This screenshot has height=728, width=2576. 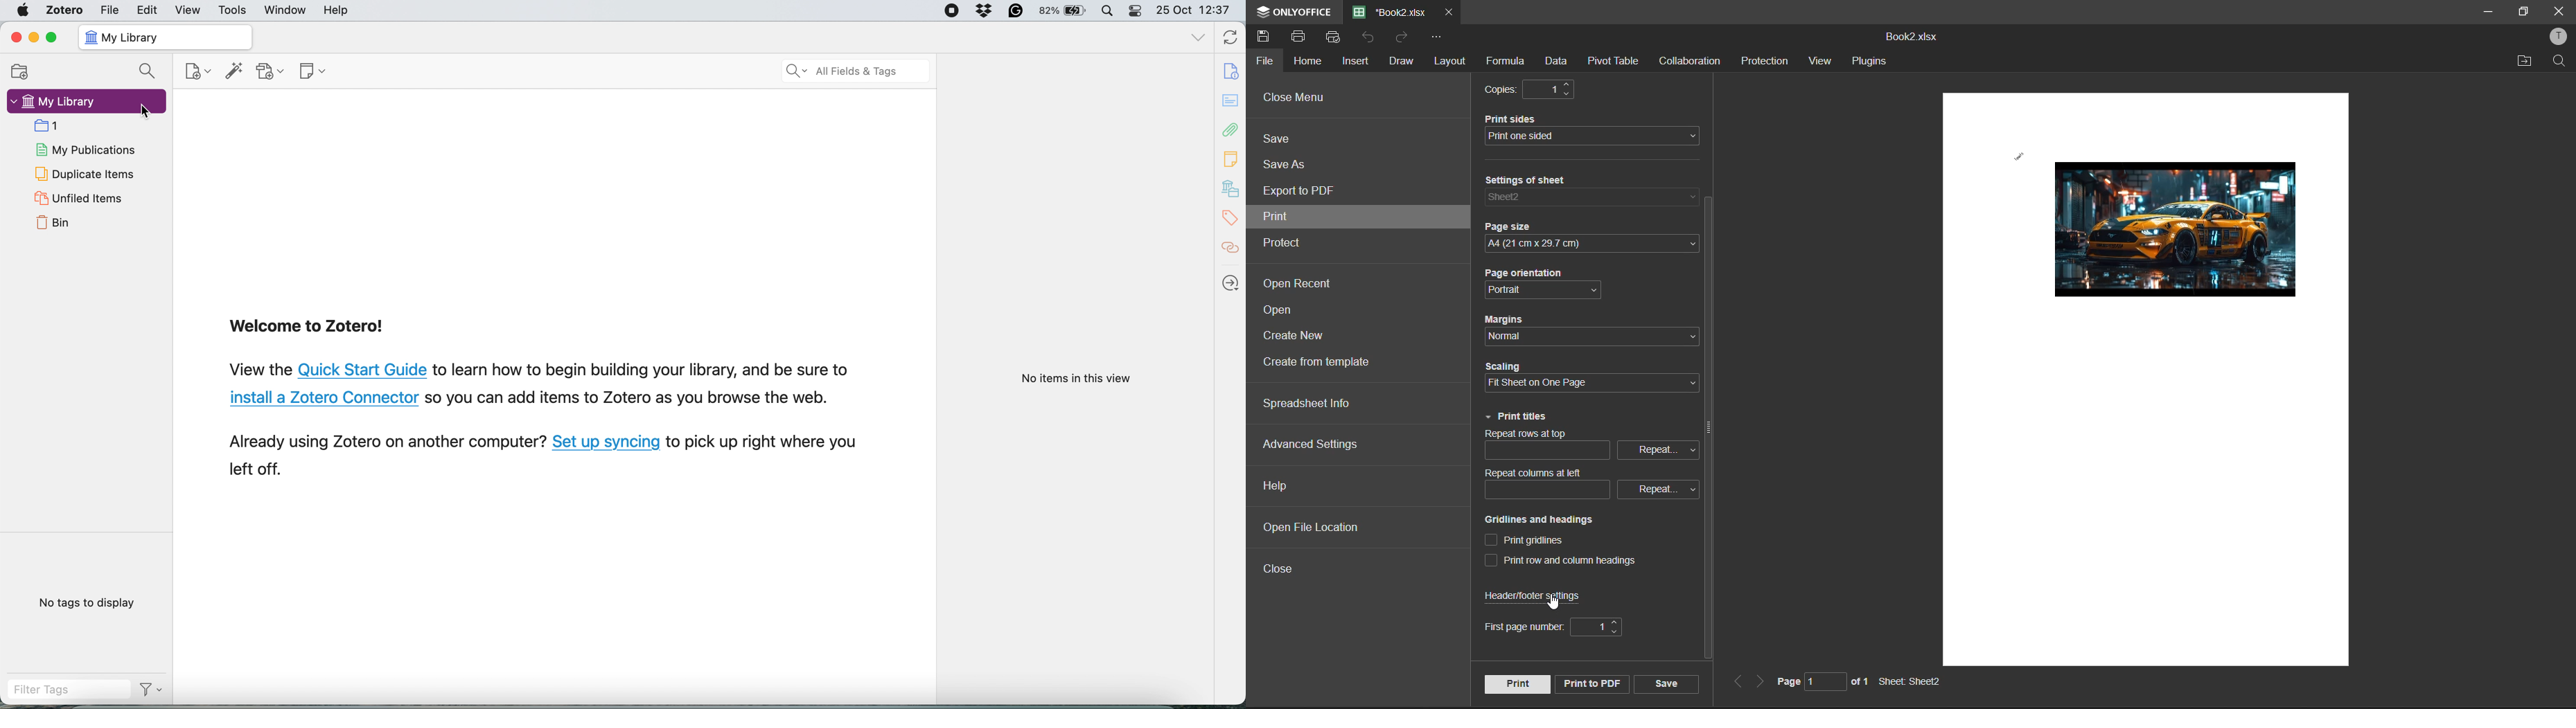 I want to click on protection, so click(x=1764, y=63).